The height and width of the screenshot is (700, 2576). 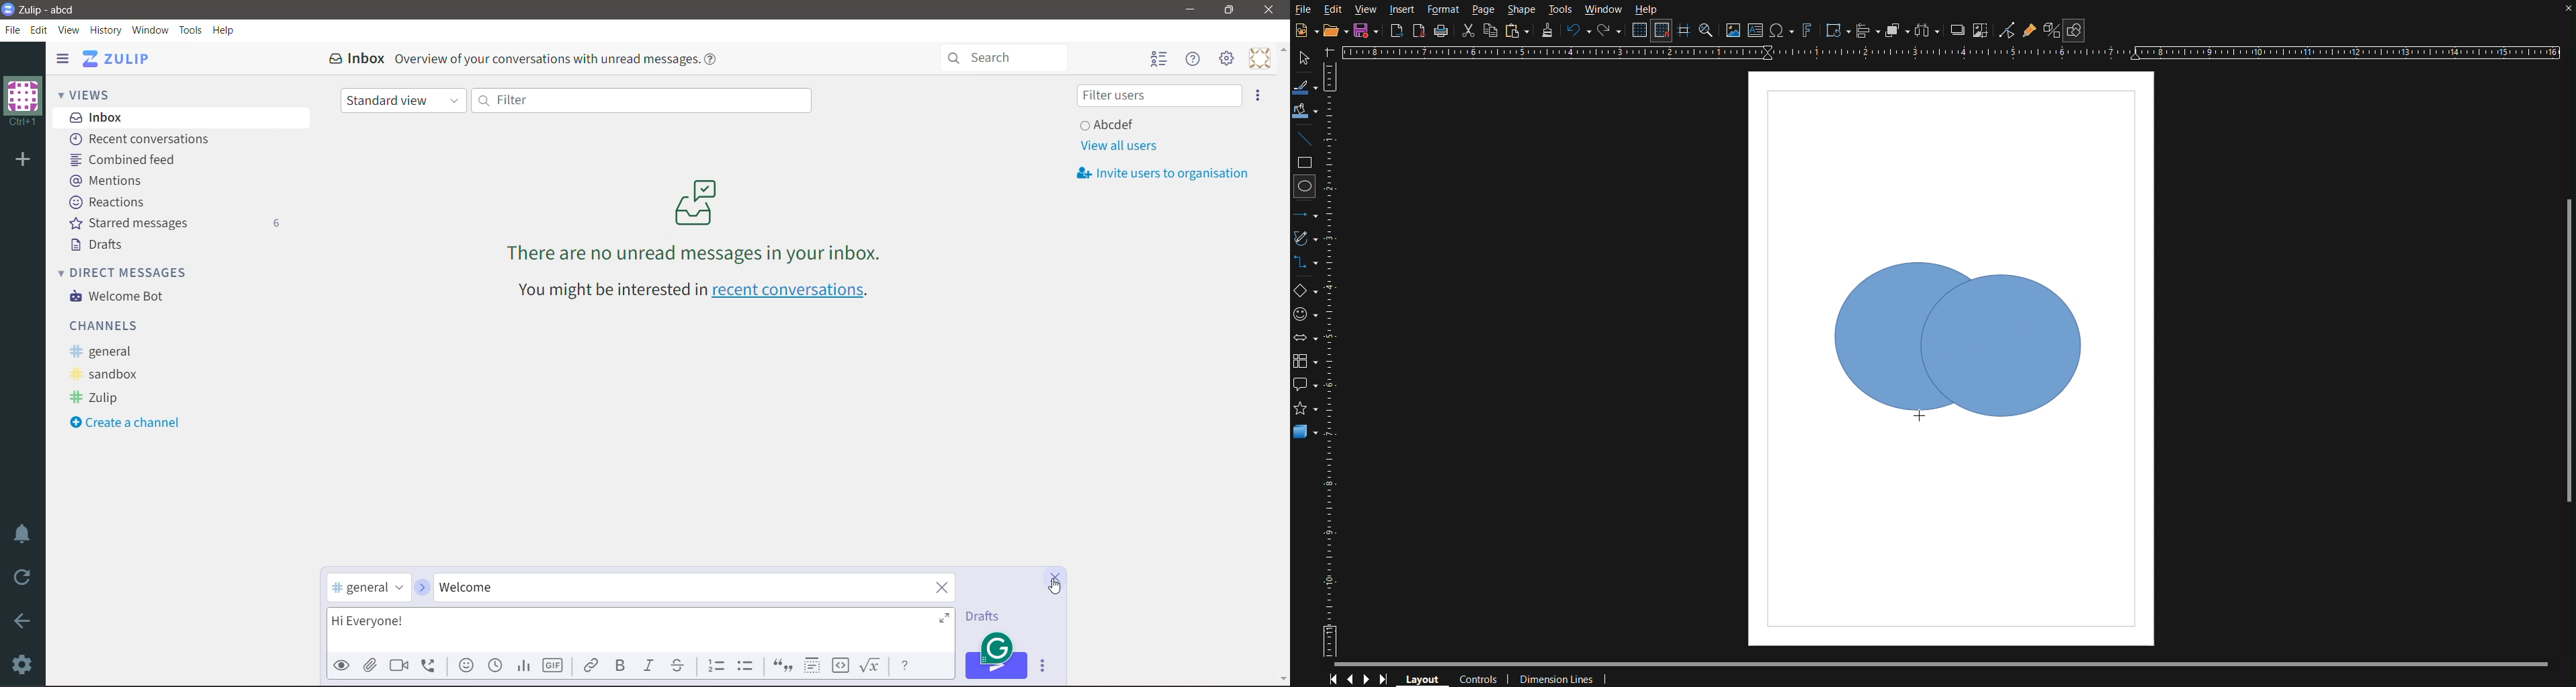 I want to click on User and Status, so click(x=1110, y=124).